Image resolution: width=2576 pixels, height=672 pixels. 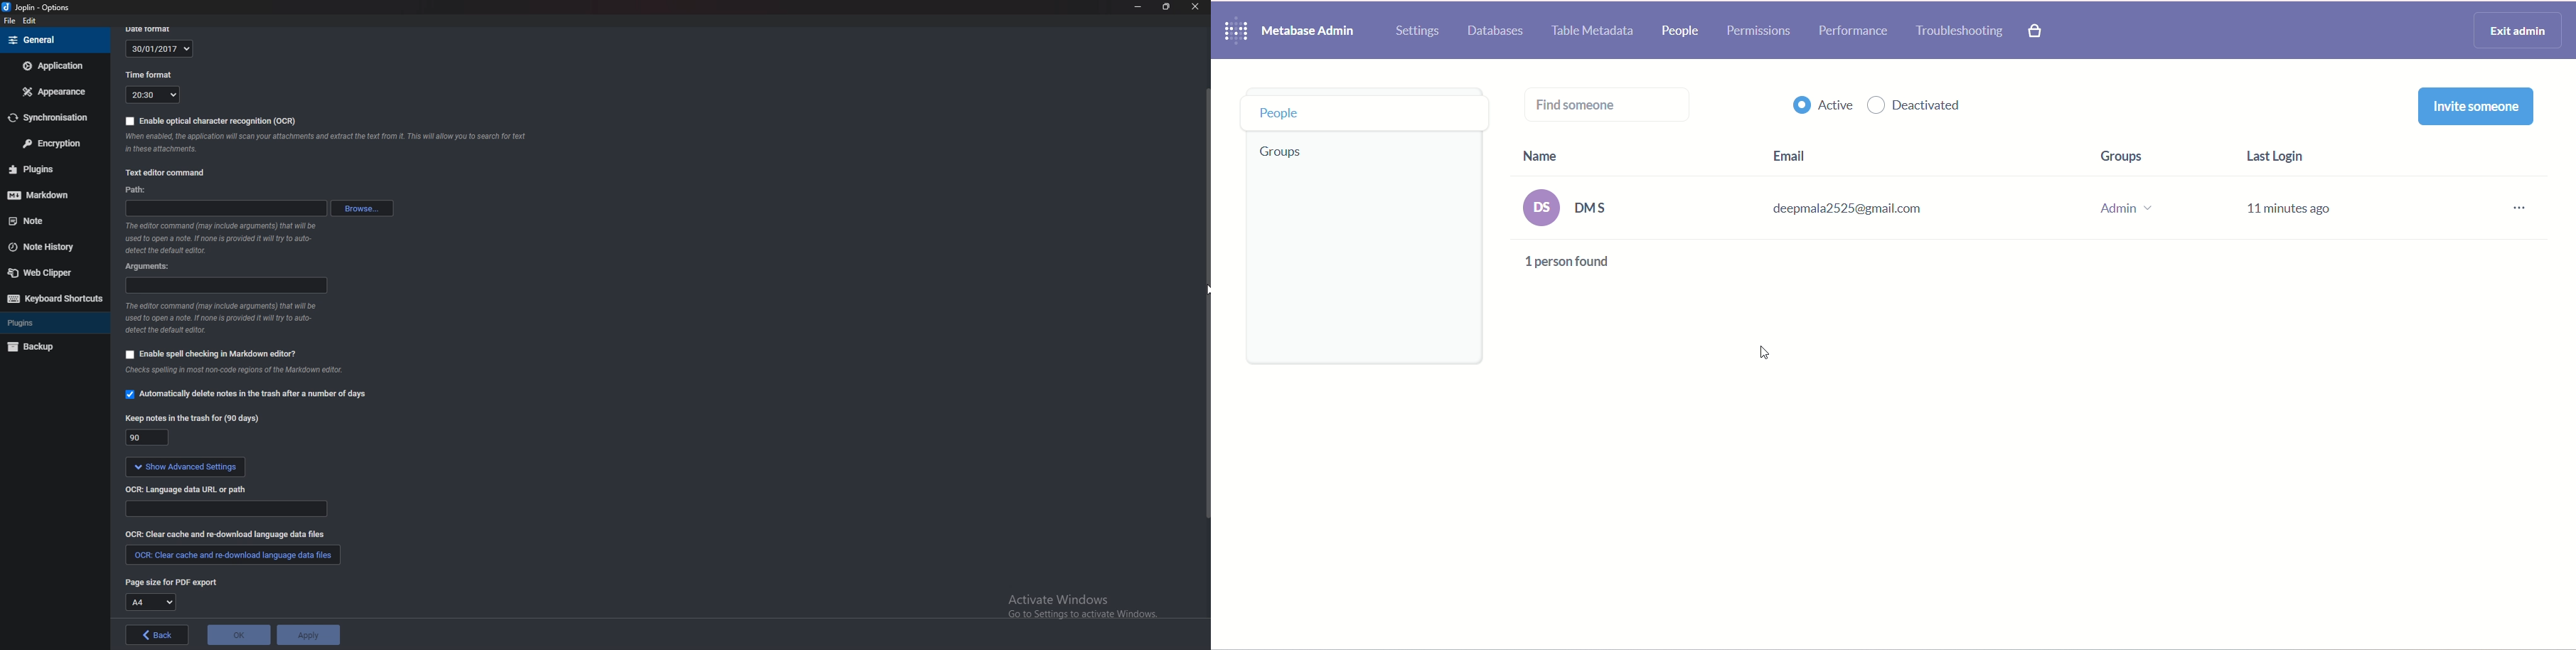 I want to click on Arguments, so click(x=153, y=267).